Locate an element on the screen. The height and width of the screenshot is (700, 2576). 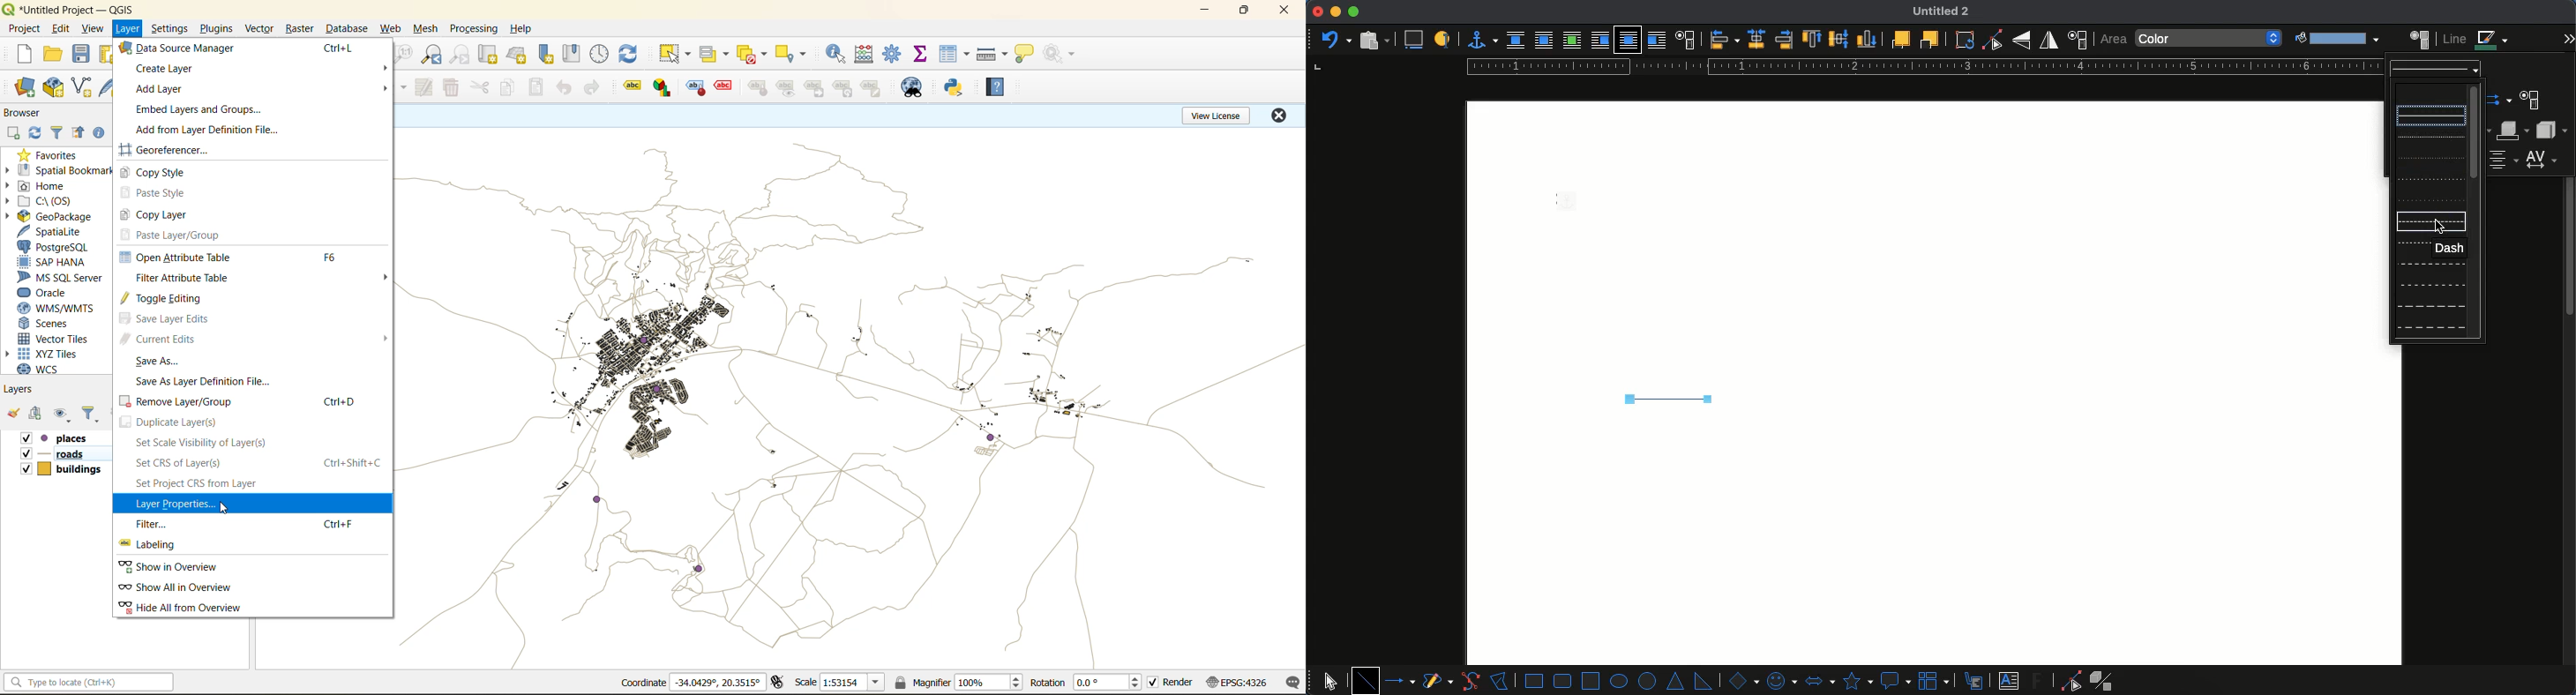
ellipse is located at coordinates (1619, 681).